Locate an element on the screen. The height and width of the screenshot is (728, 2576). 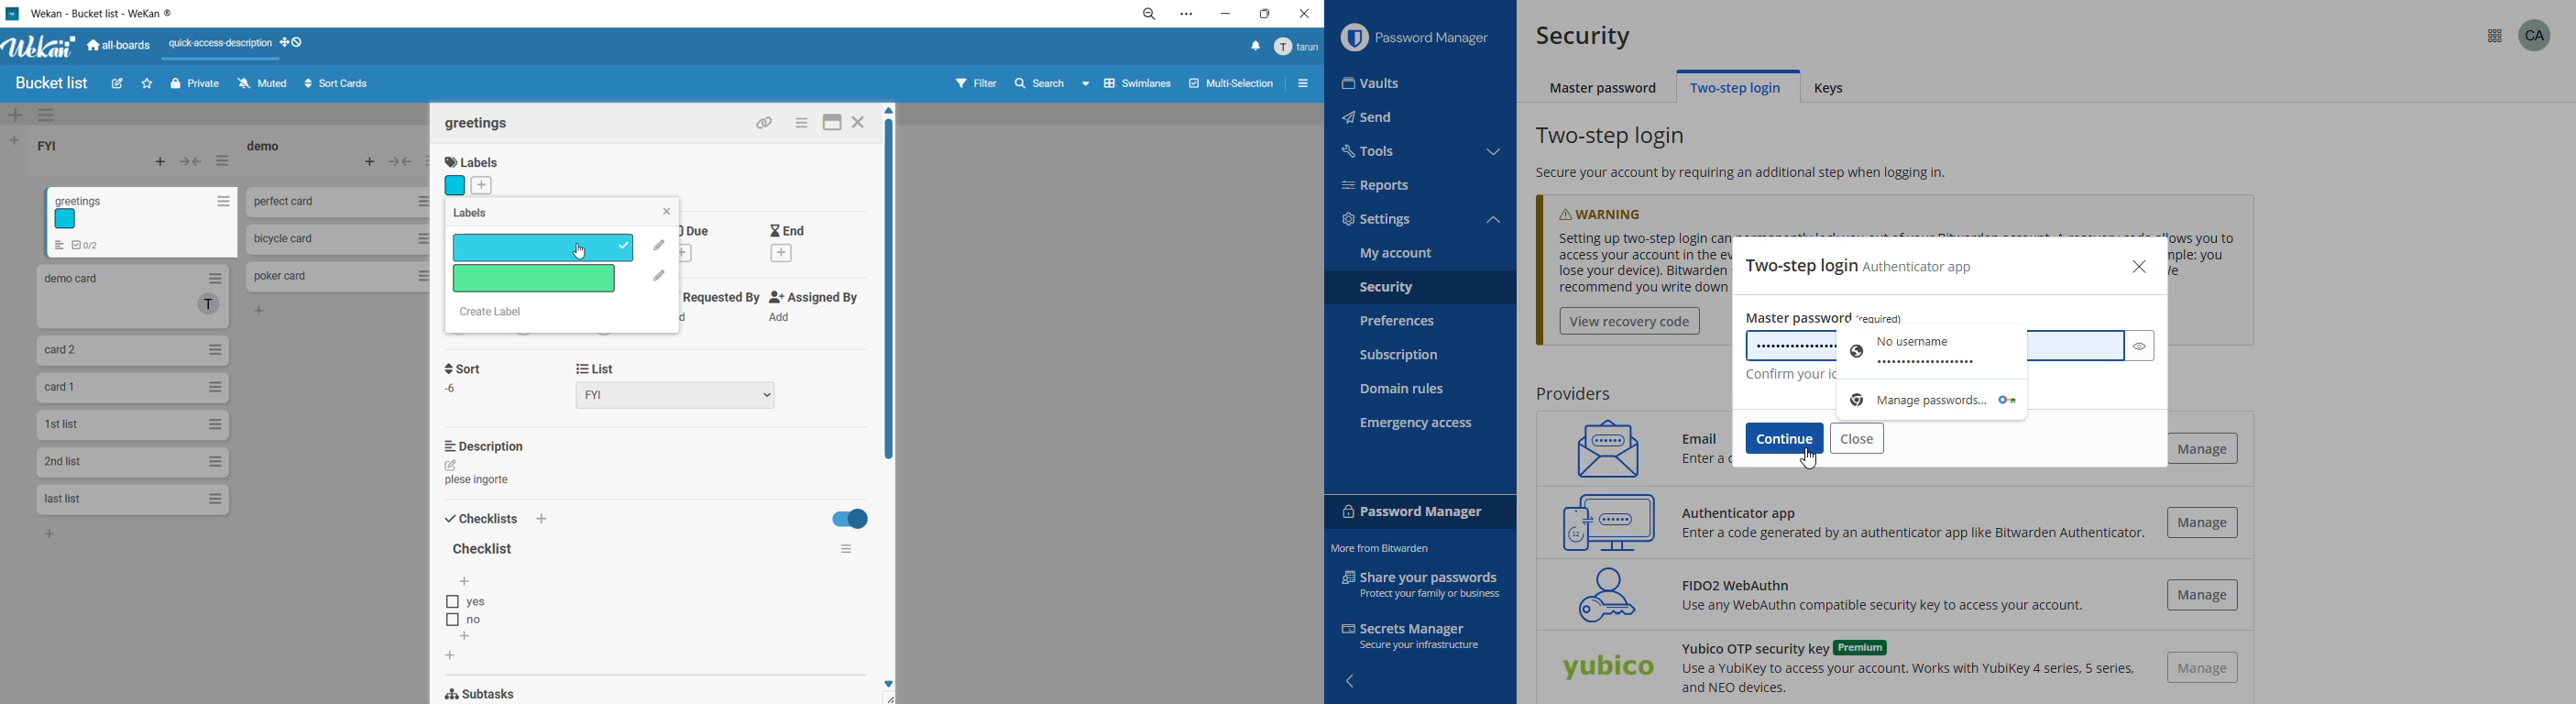
Enter a code generated by an authenticator app like Bitwarden Authenticator. is located at coordinates (1915, 534).